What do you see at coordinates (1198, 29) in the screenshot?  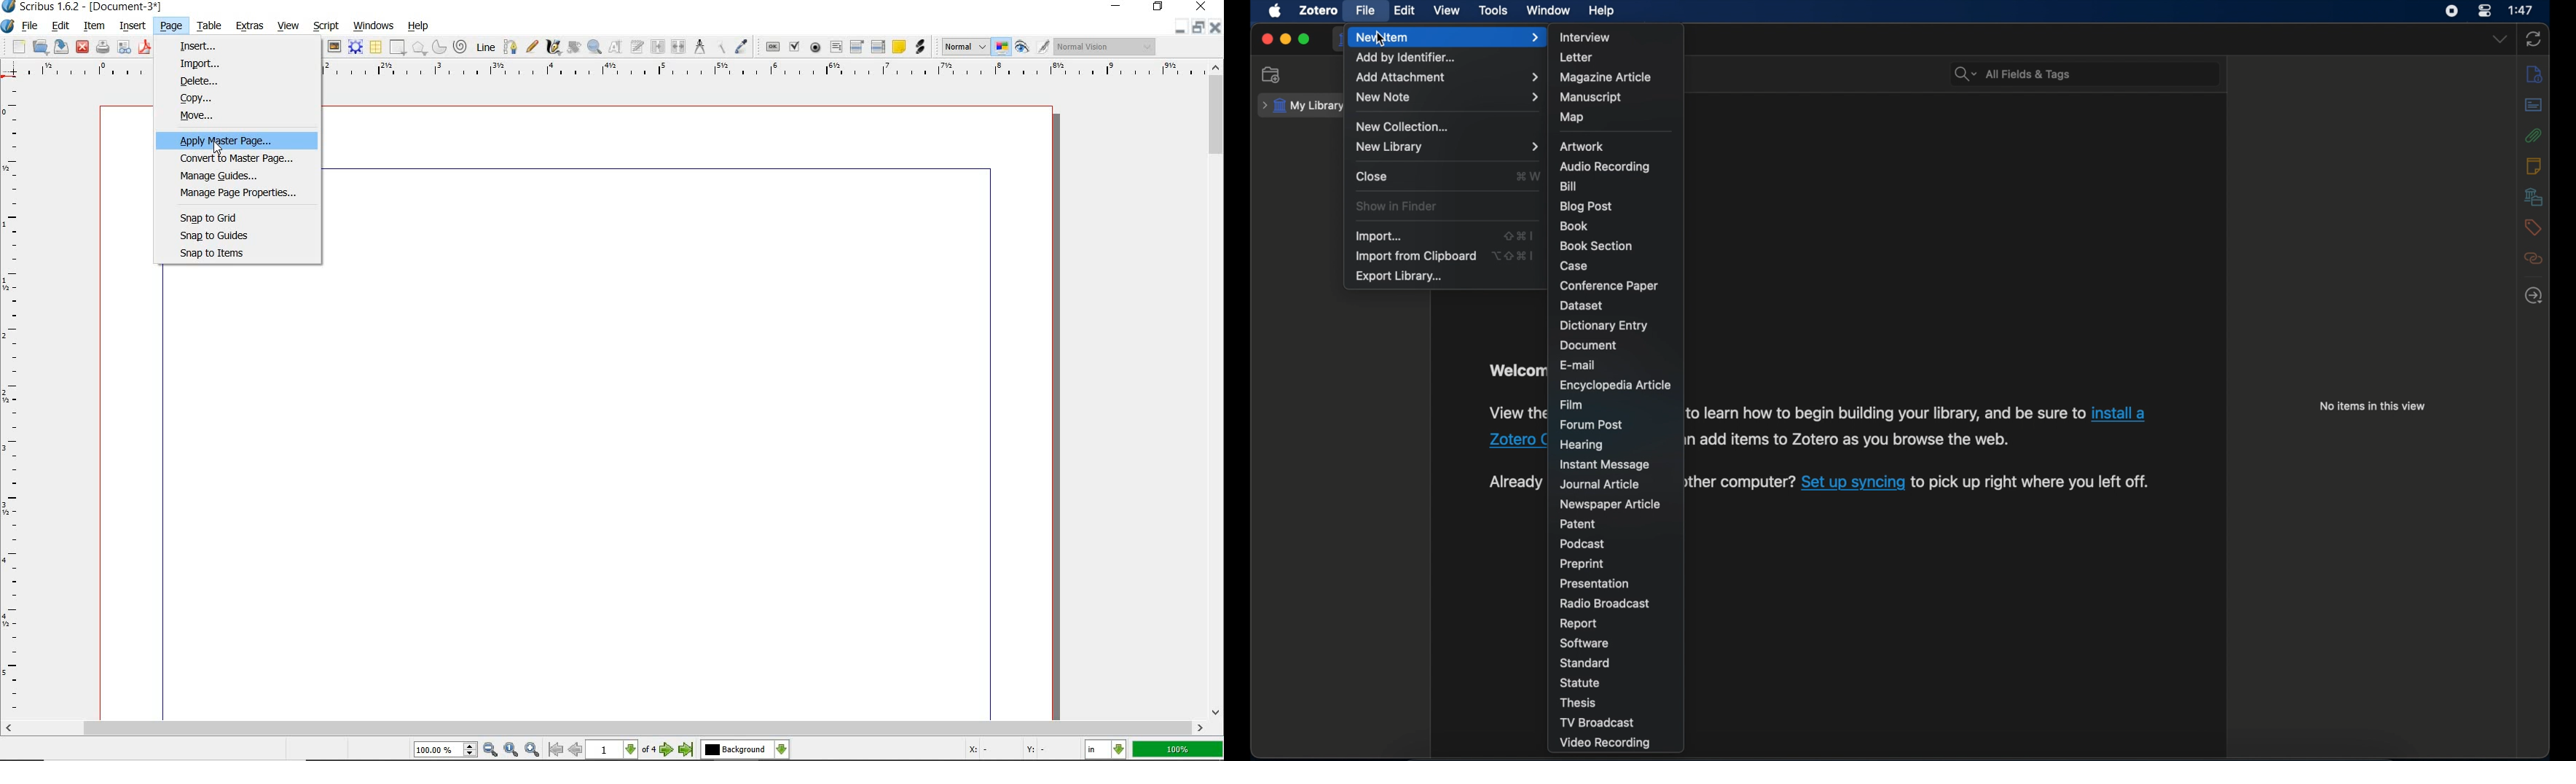 I see `Minimize` at bounding box center [1198, 29].